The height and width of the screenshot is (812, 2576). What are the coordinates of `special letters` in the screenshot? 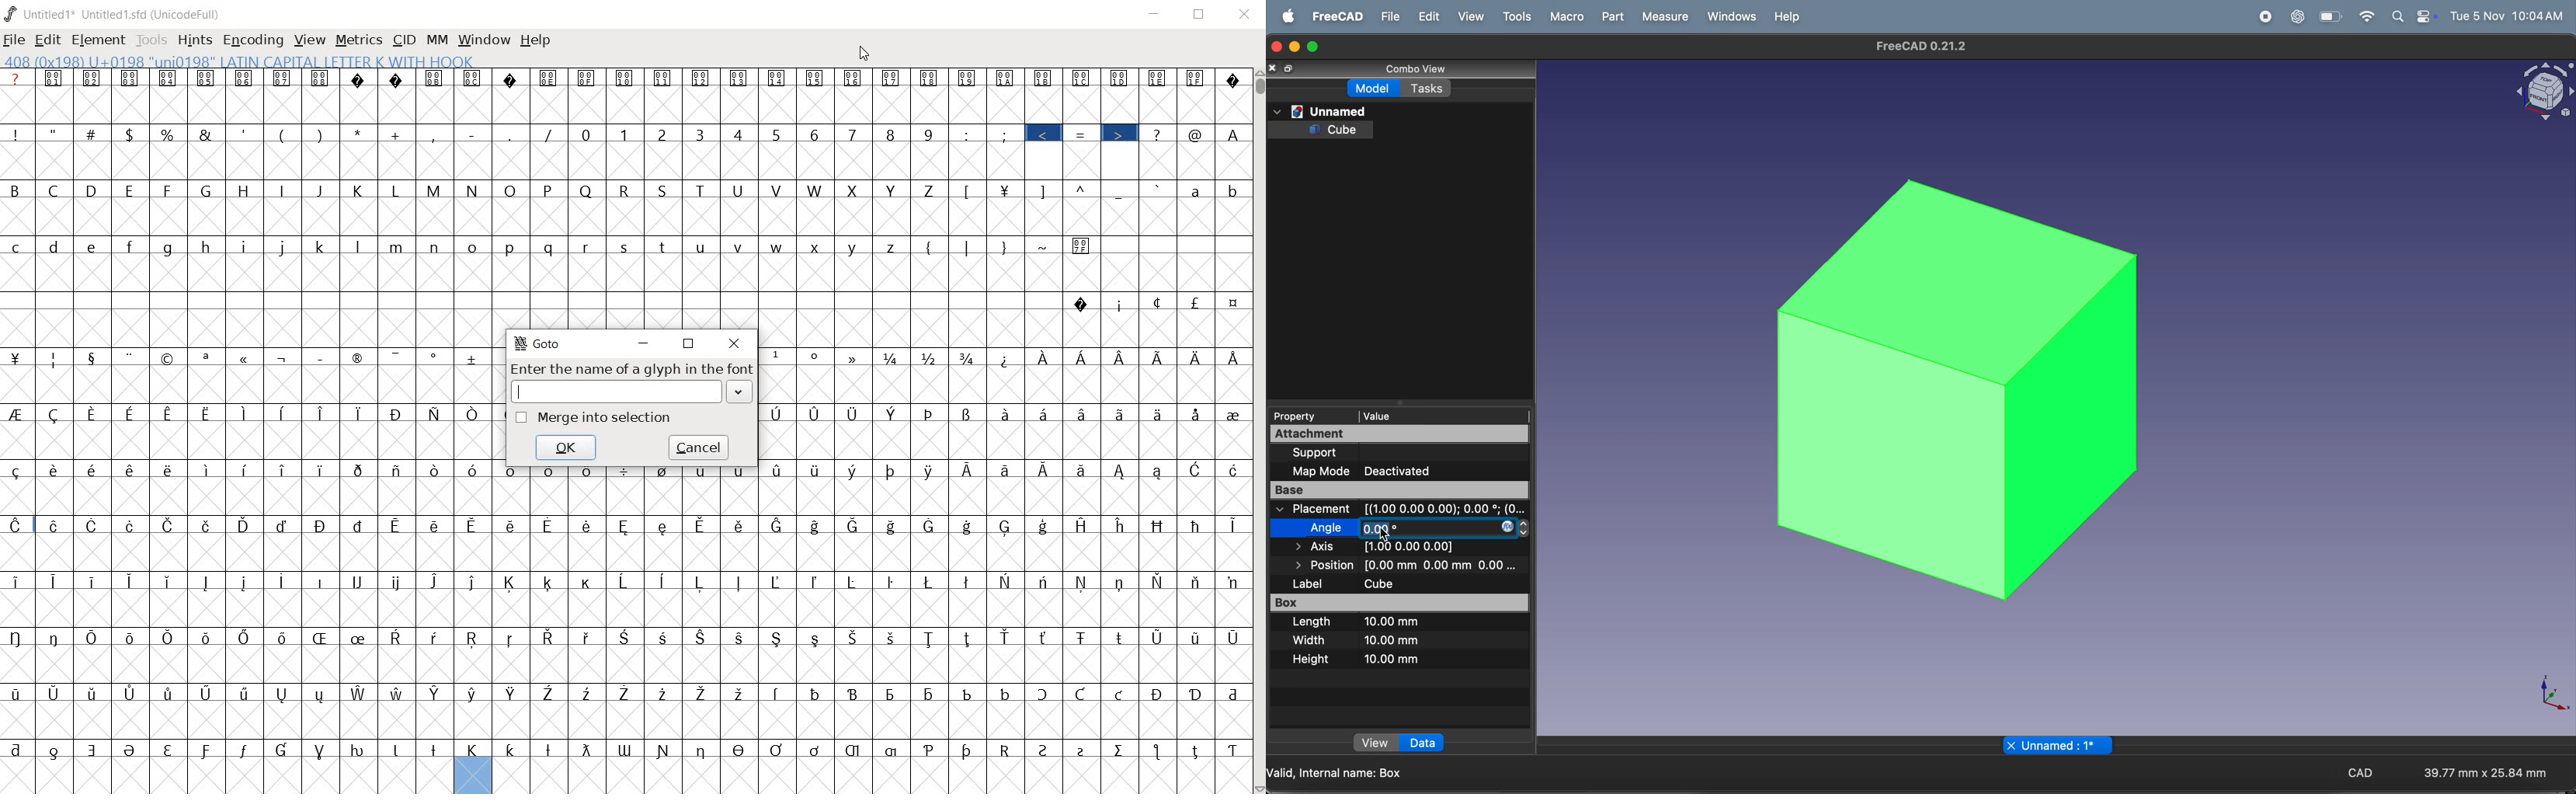 It's located at (623, 749).